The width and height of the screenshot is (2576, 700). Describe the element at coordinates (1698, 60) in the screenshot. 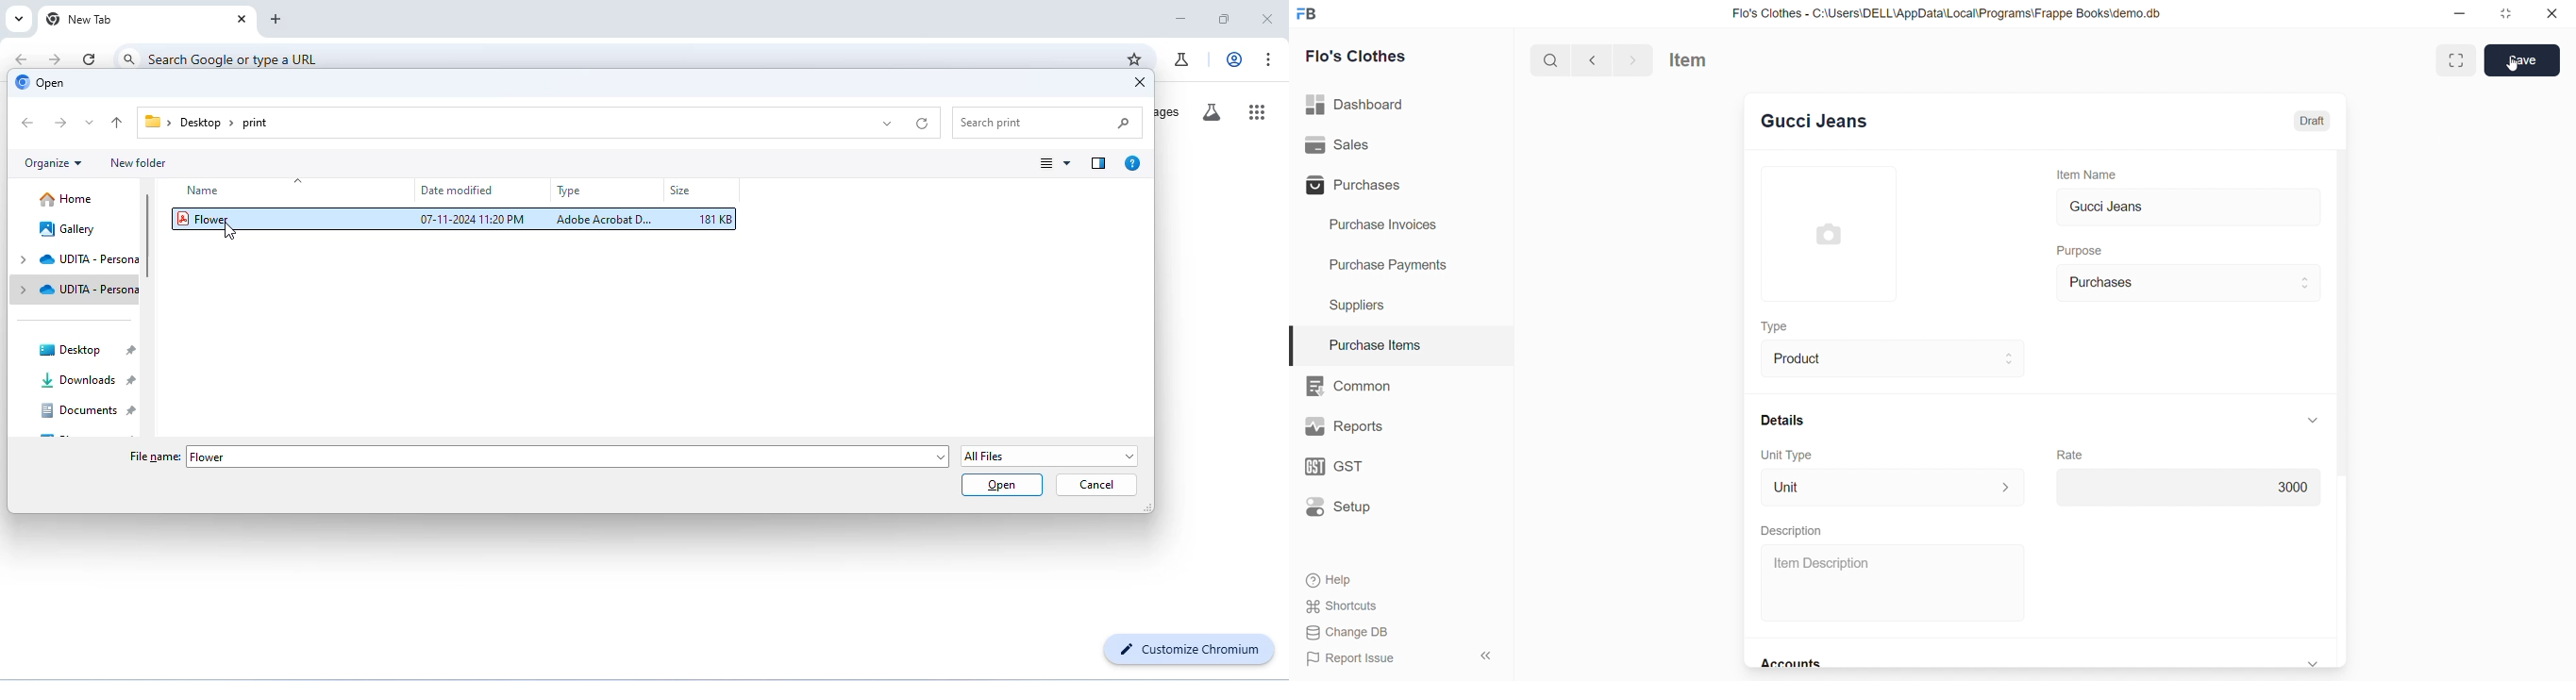

I see `Item` at that location.